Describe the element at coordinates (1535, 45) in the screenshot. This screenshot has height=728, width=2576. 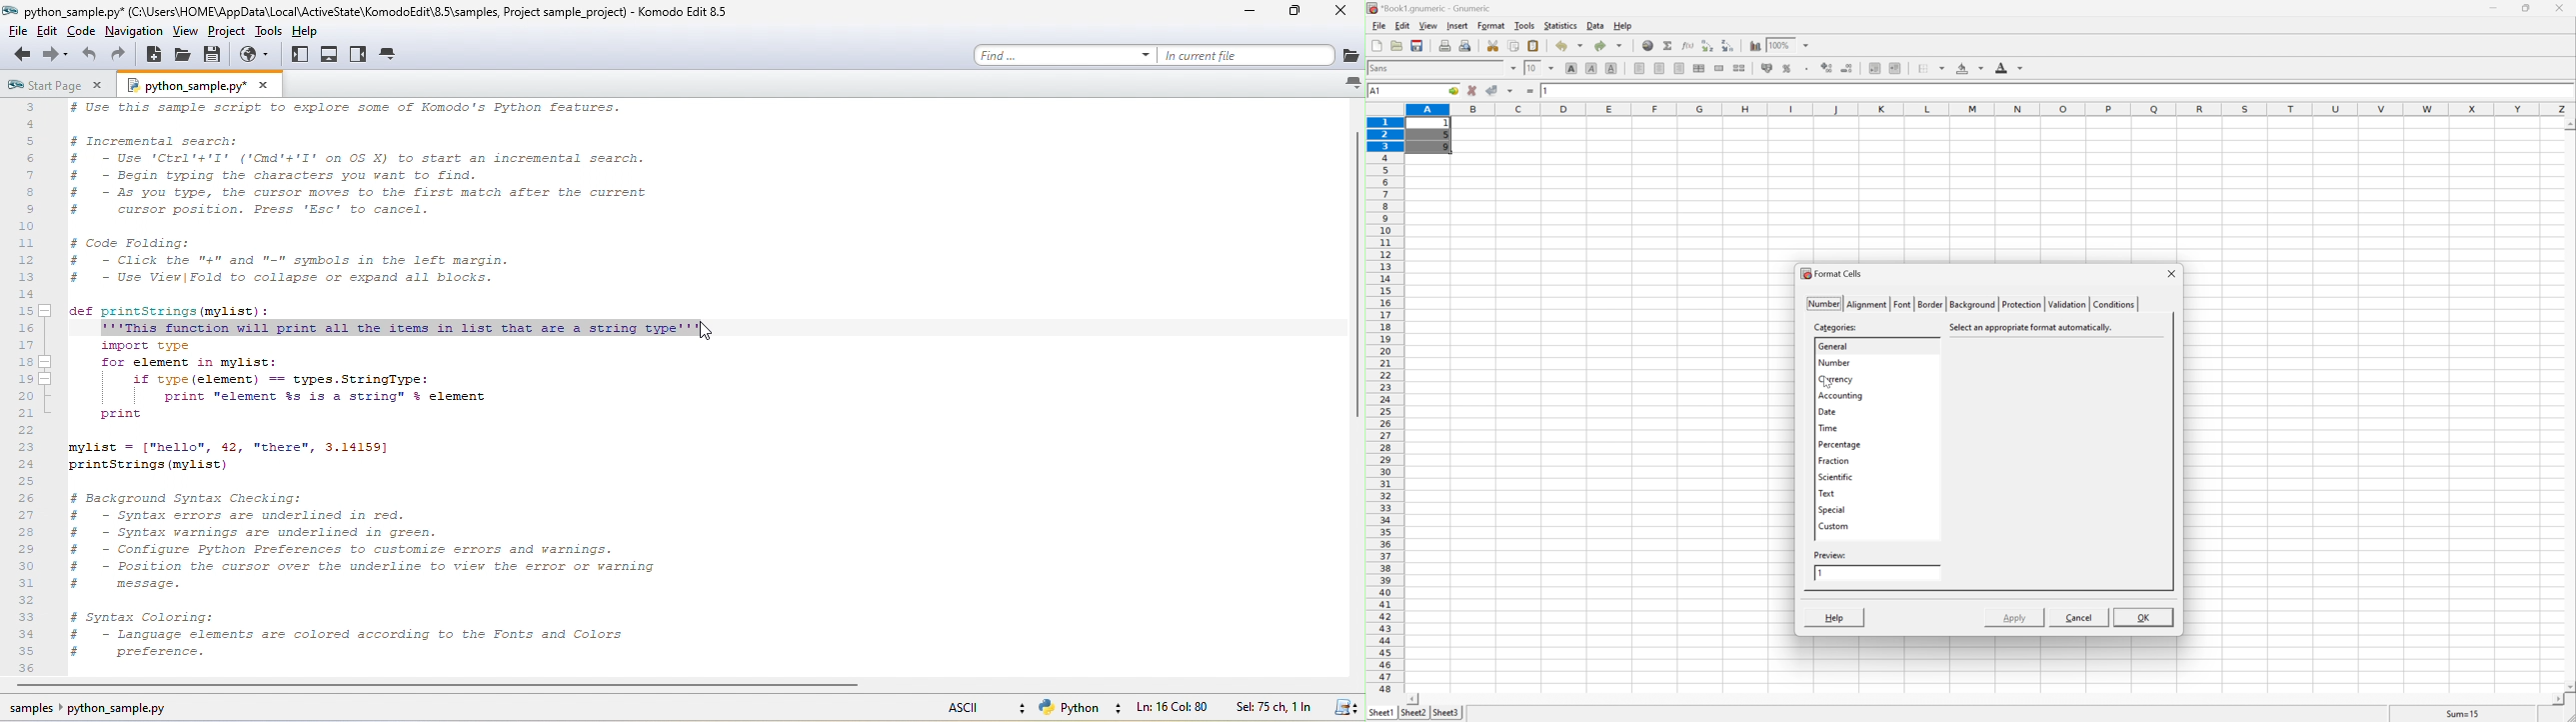
I see `paste` at that location.